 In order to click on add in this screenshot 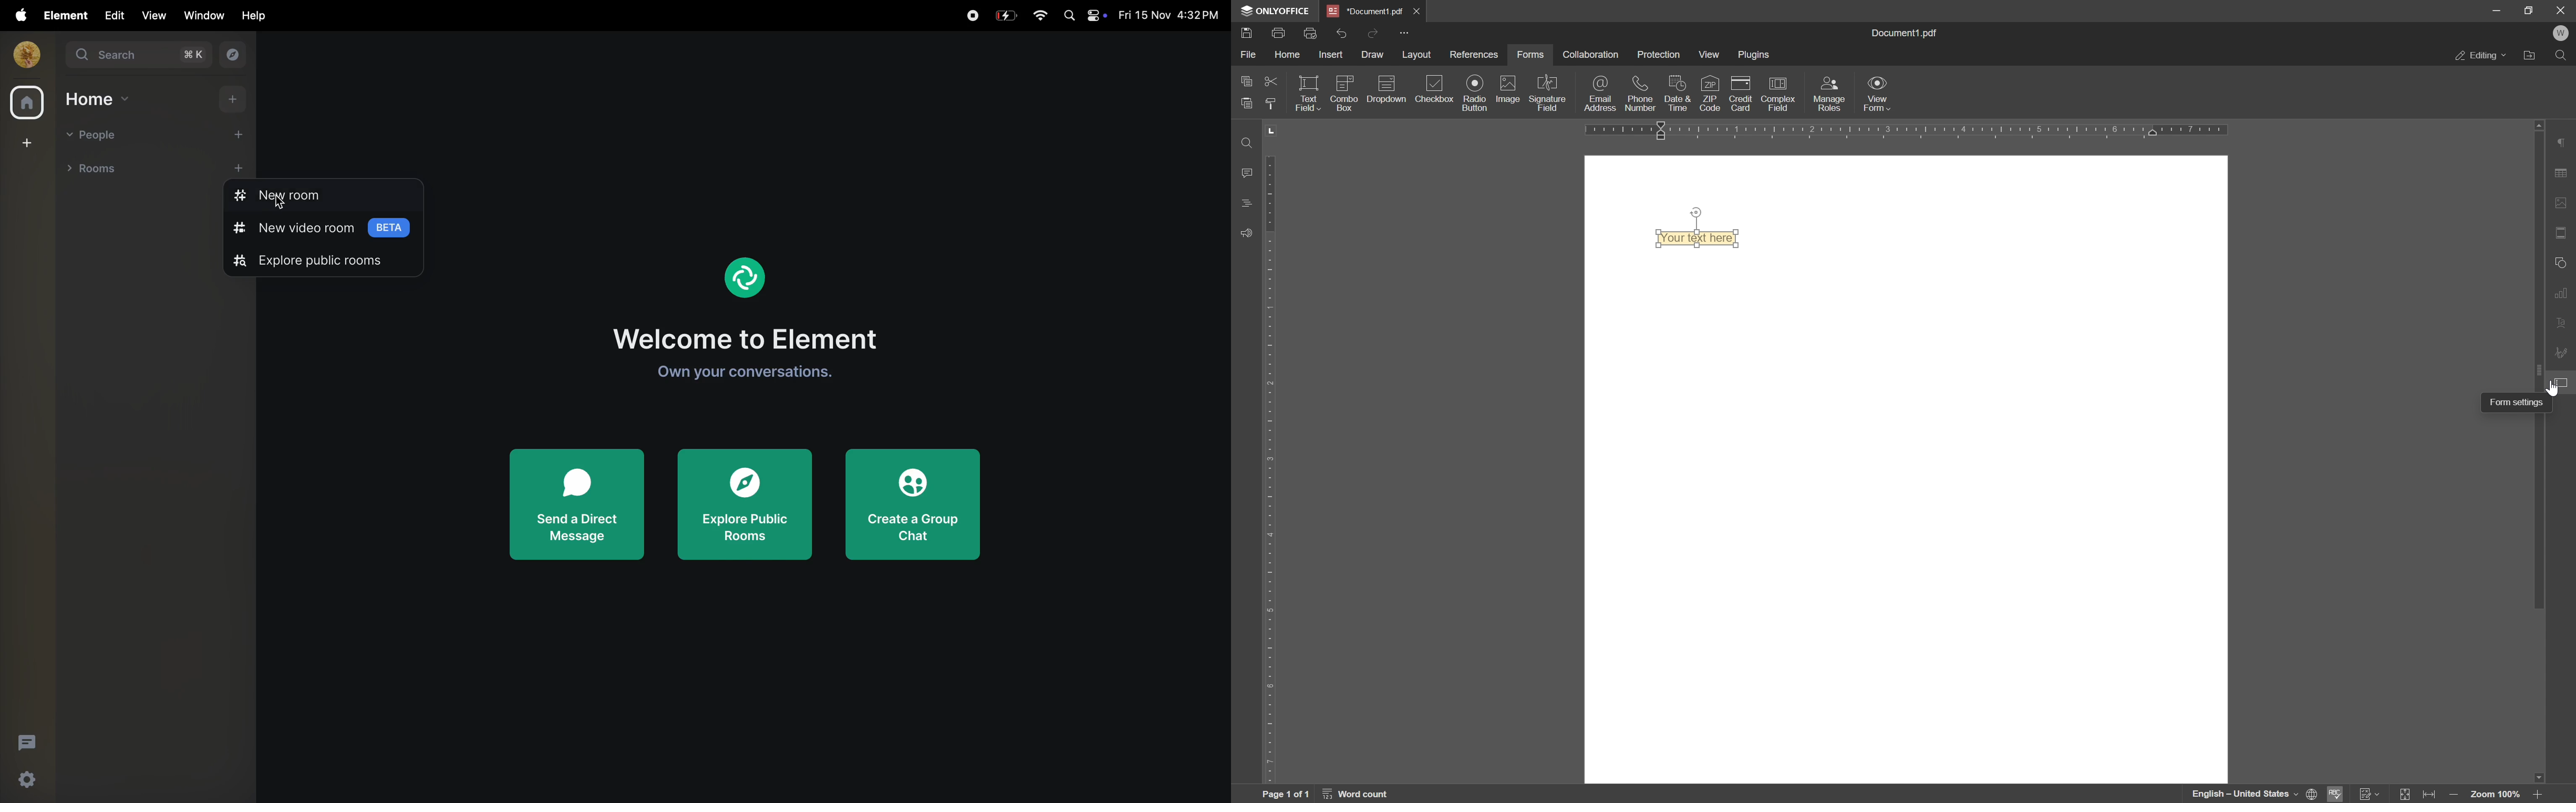, I will do `click(229, 101)`.